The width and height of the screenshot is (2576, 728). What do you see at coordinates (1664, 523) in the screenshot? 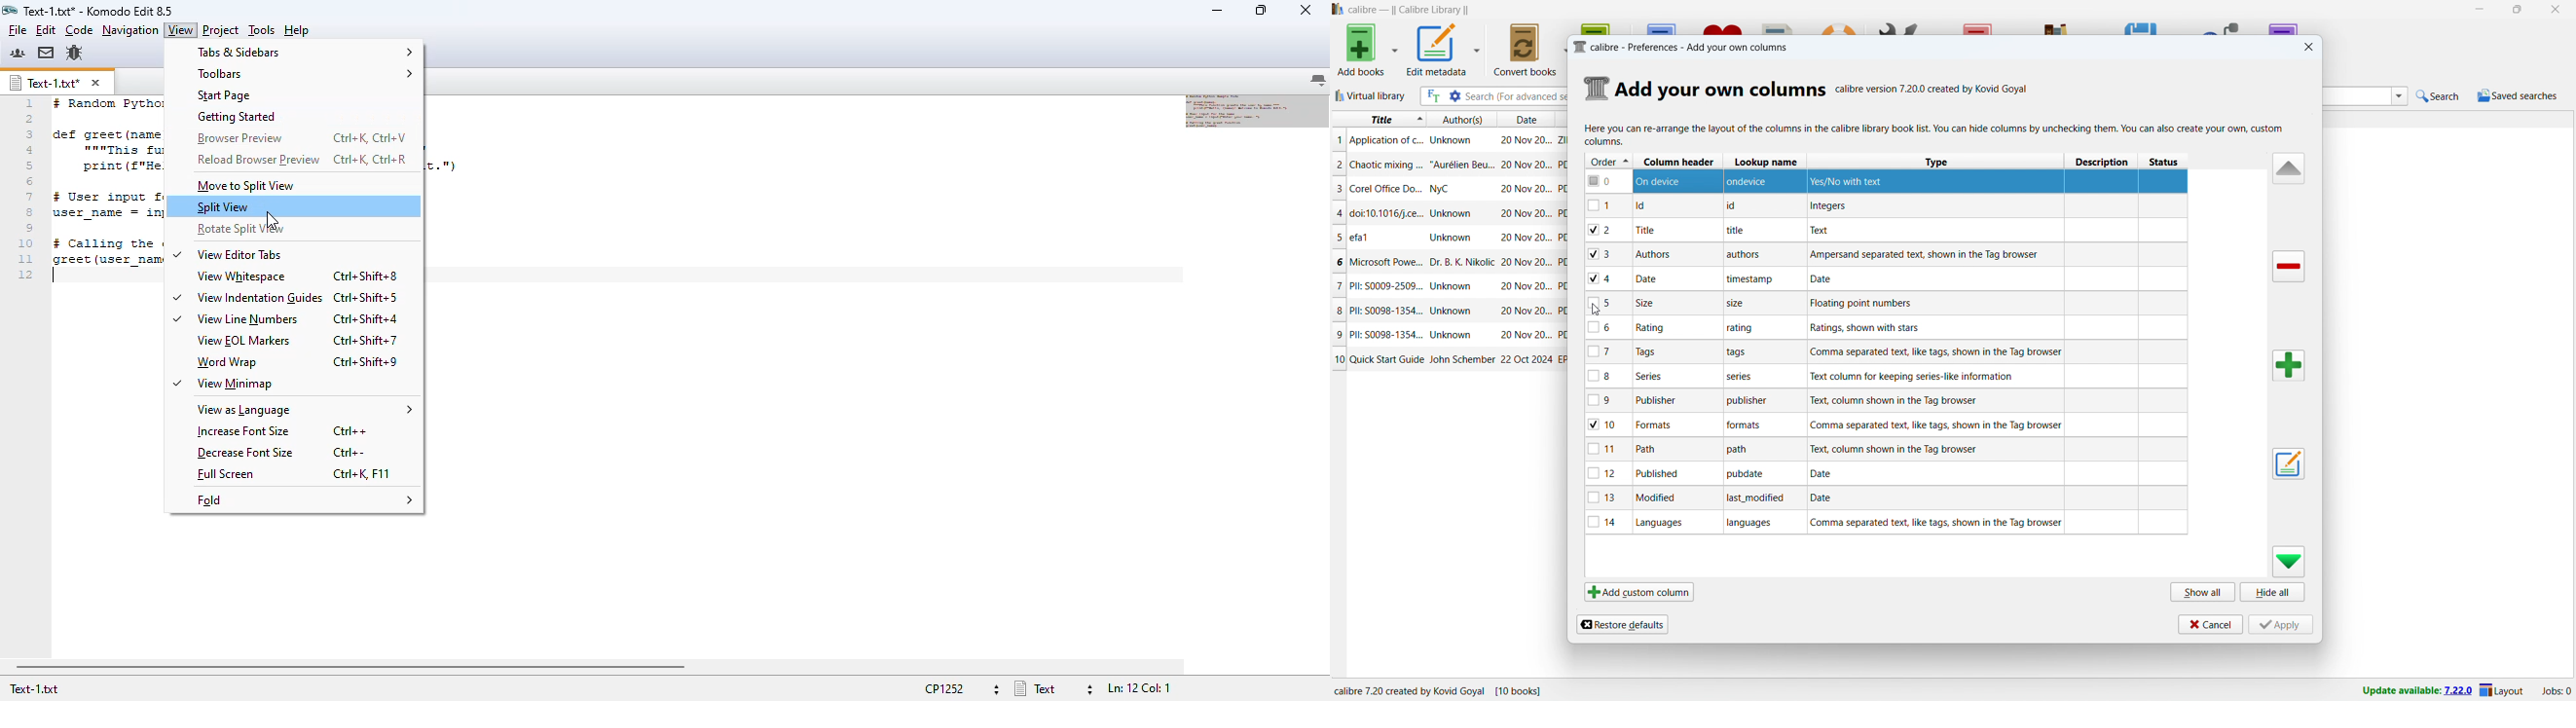
I see `languages` at bounding box center [1664, 523].